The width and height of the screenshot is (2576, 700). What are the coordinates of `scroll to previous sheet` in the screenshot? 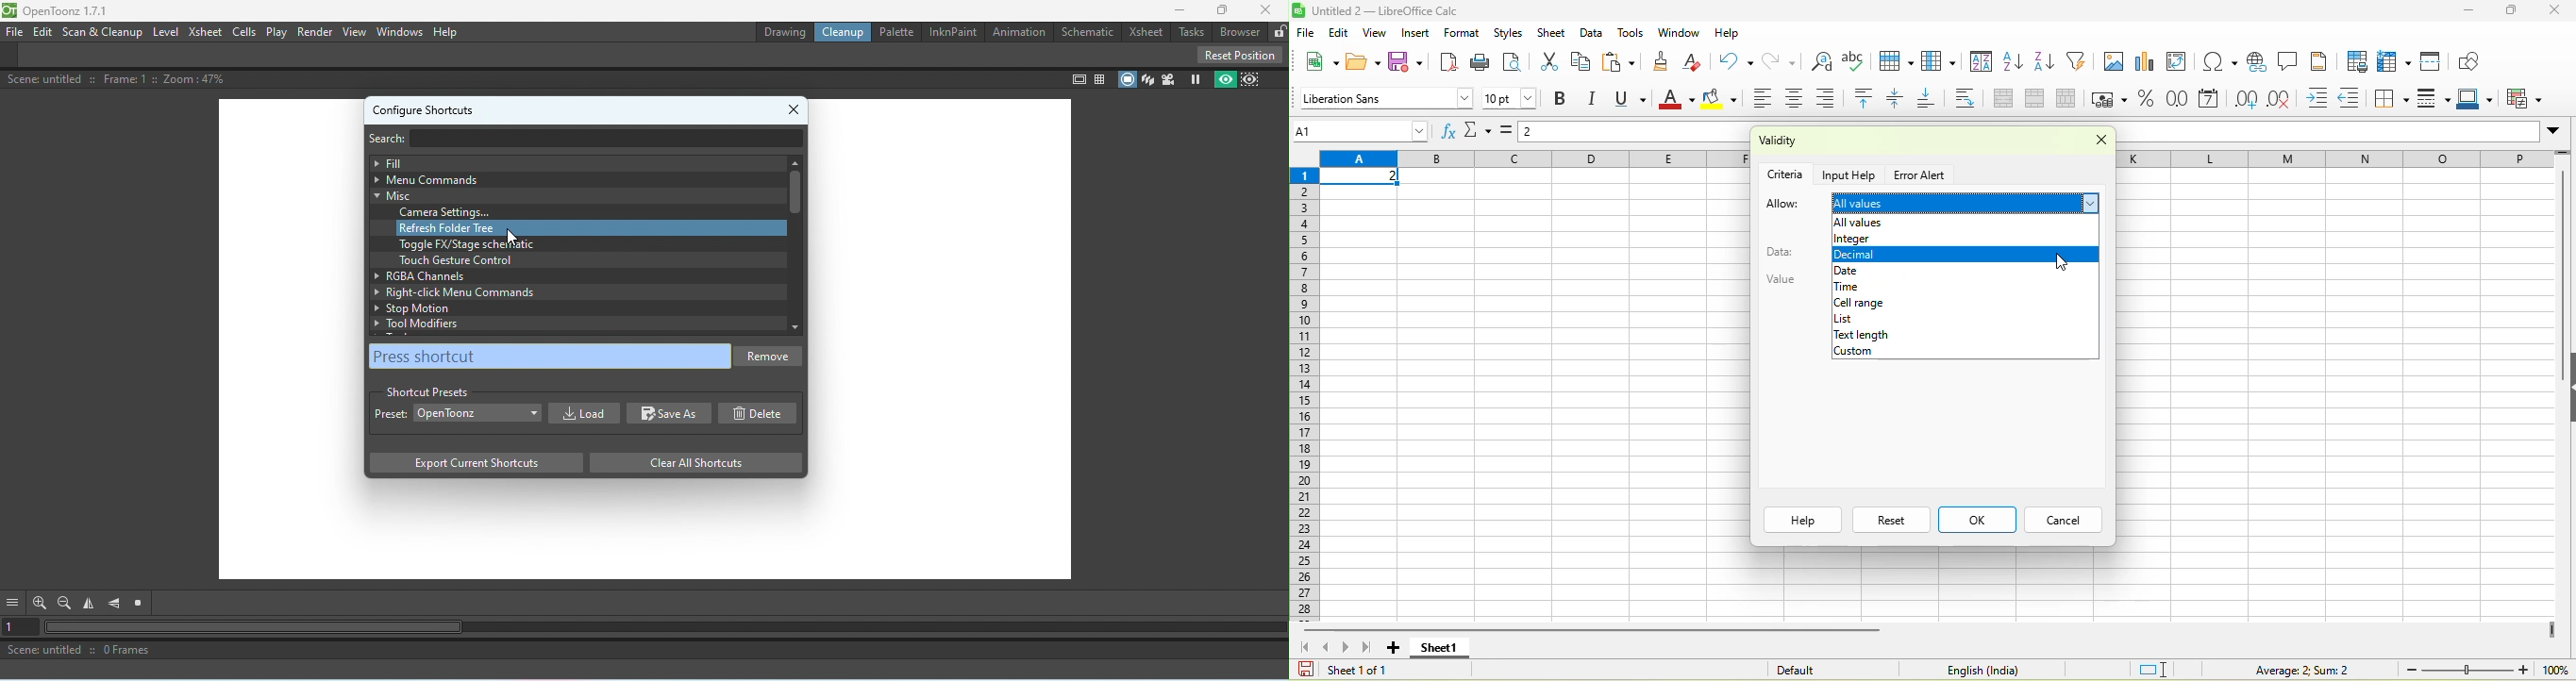 It's located at (1328, 647).